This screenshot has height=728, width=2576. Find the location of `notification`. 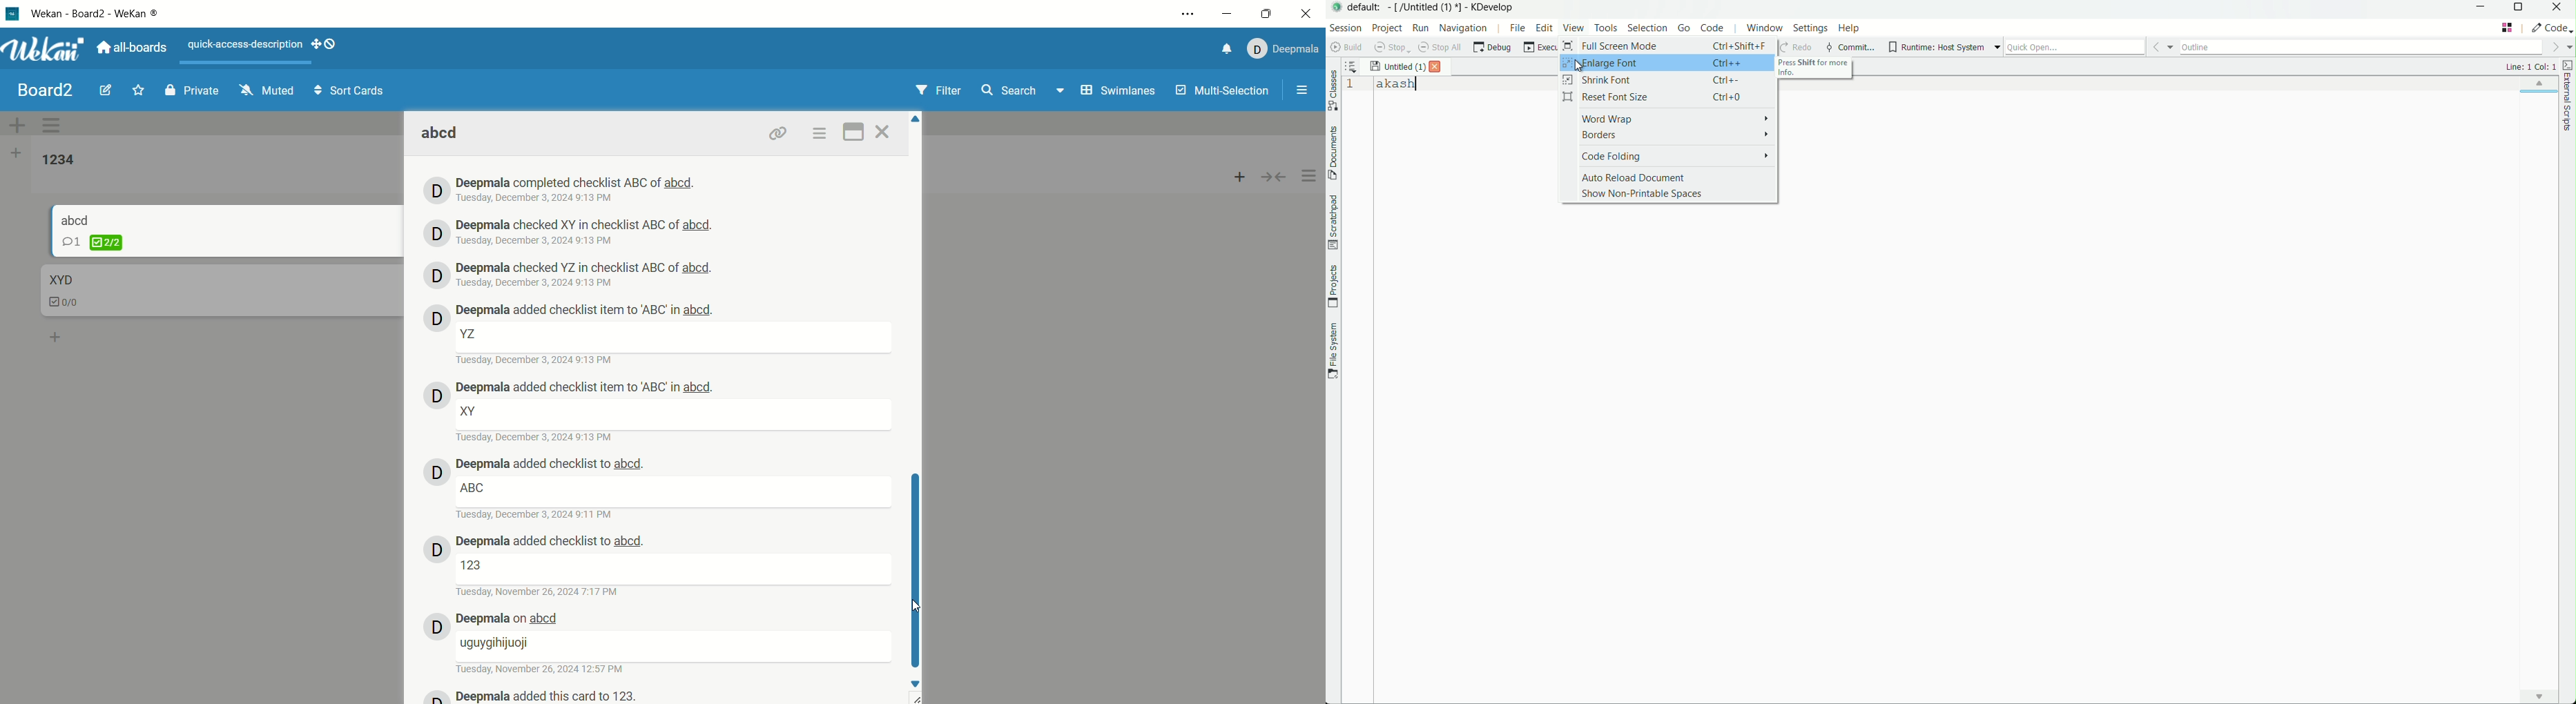

notification is located at coordinates (1223, 51).